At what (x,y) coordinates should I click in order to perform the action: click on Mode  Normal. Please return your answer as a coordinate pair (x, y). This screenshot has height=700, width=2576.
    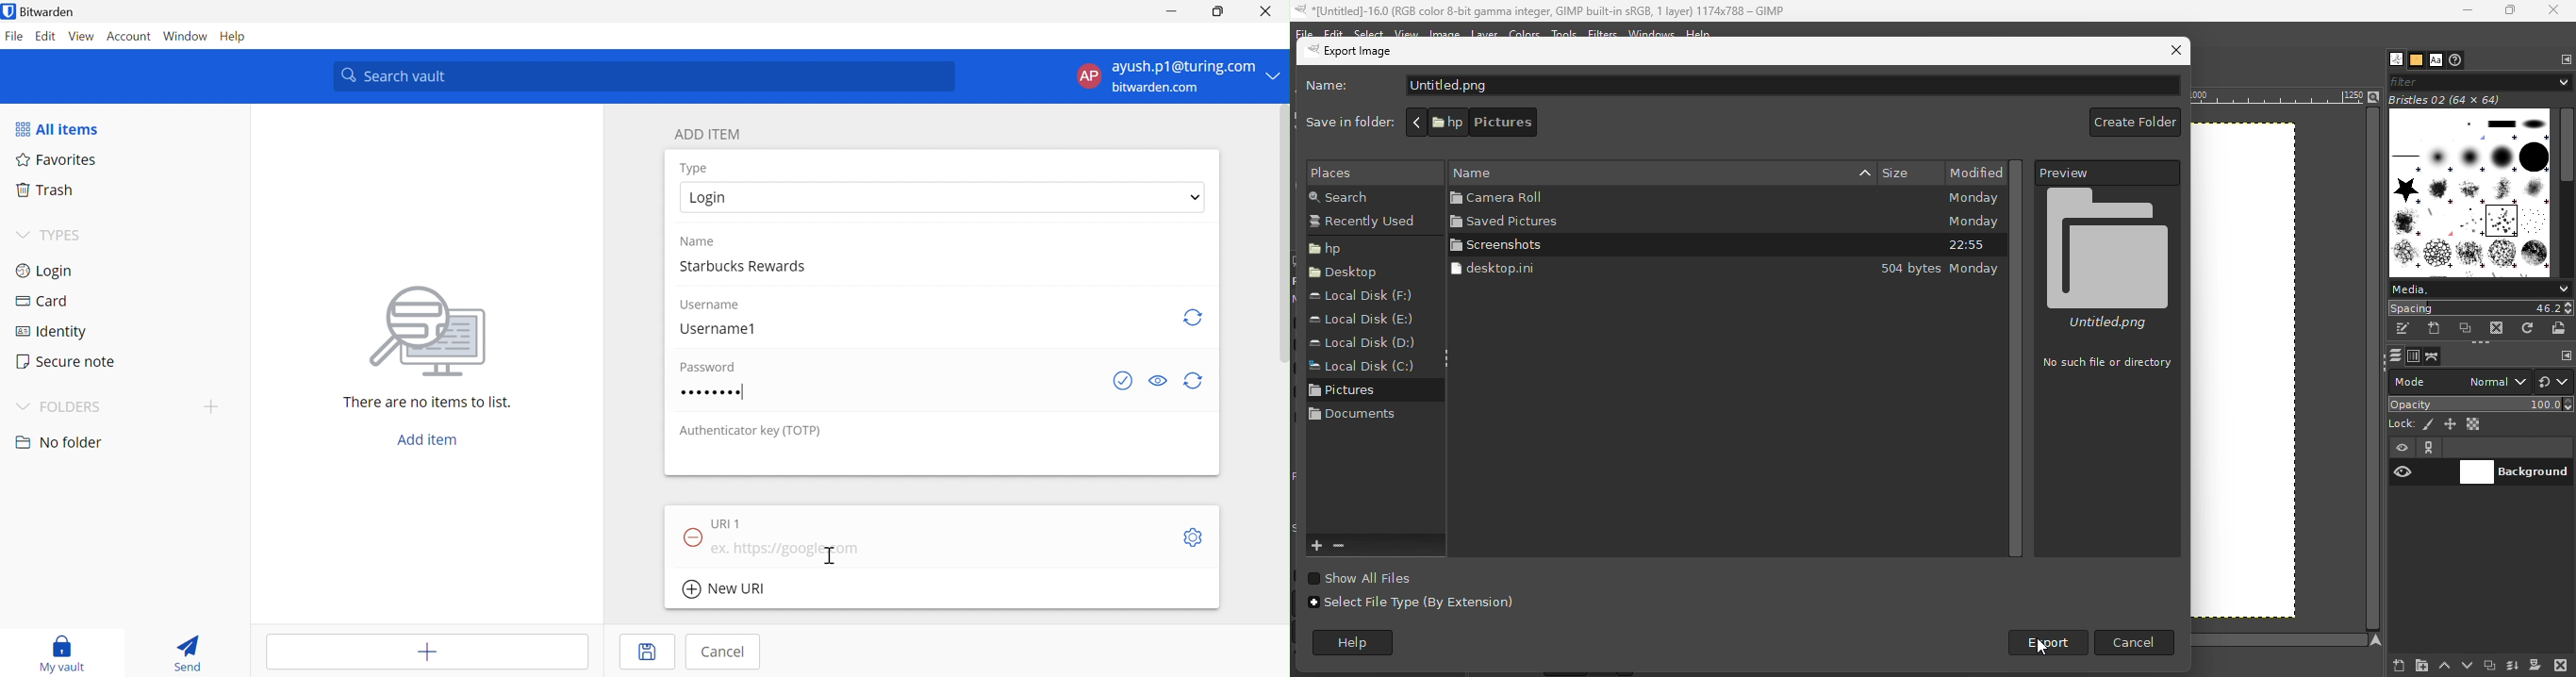
    Looking at the image, I should click on (2459, 380).